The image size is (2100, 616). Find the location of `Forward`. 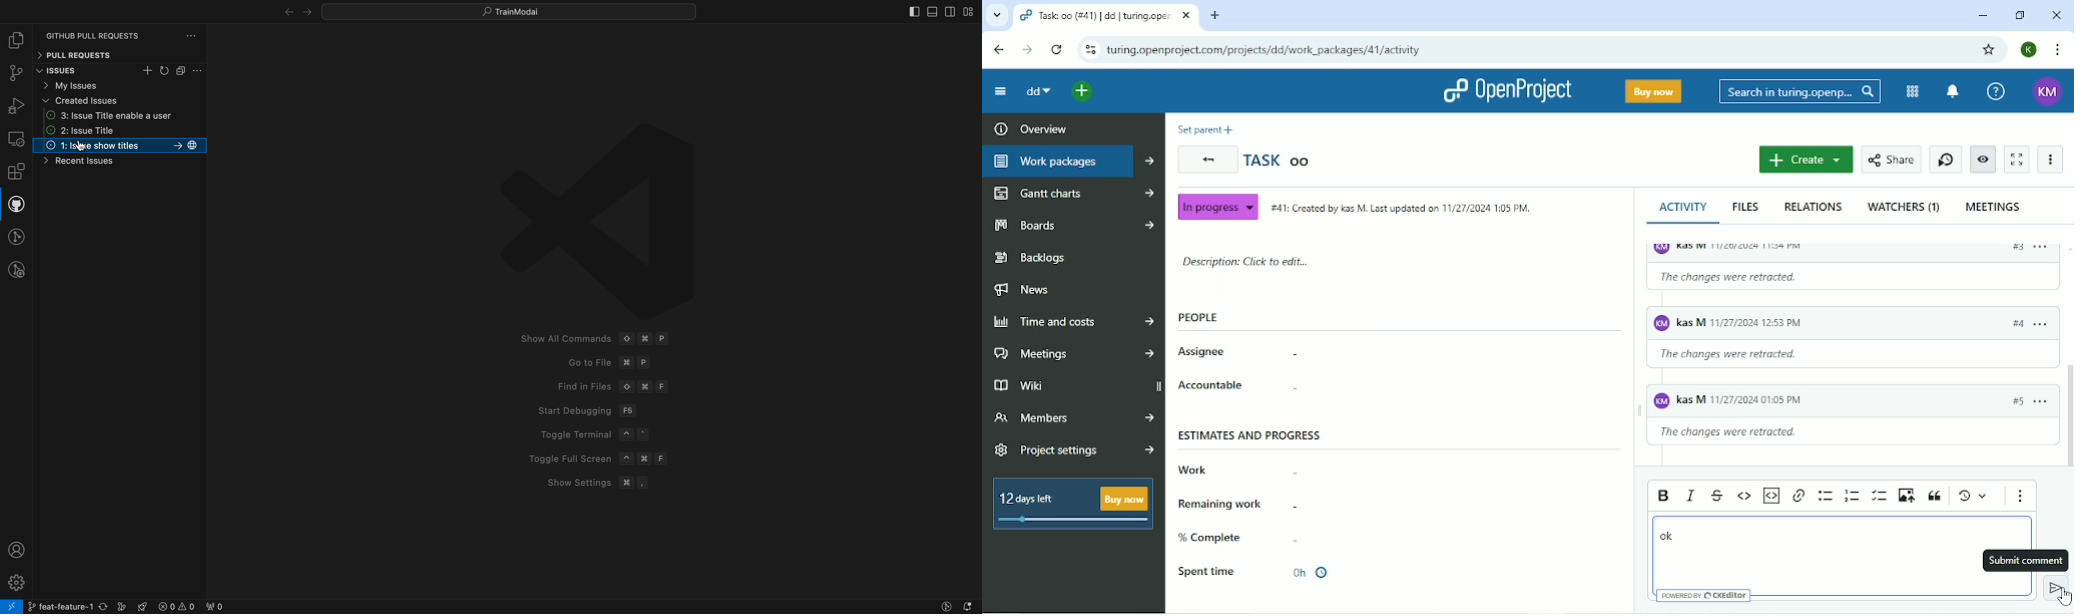

Forward is located at coordinates (1027, 50).